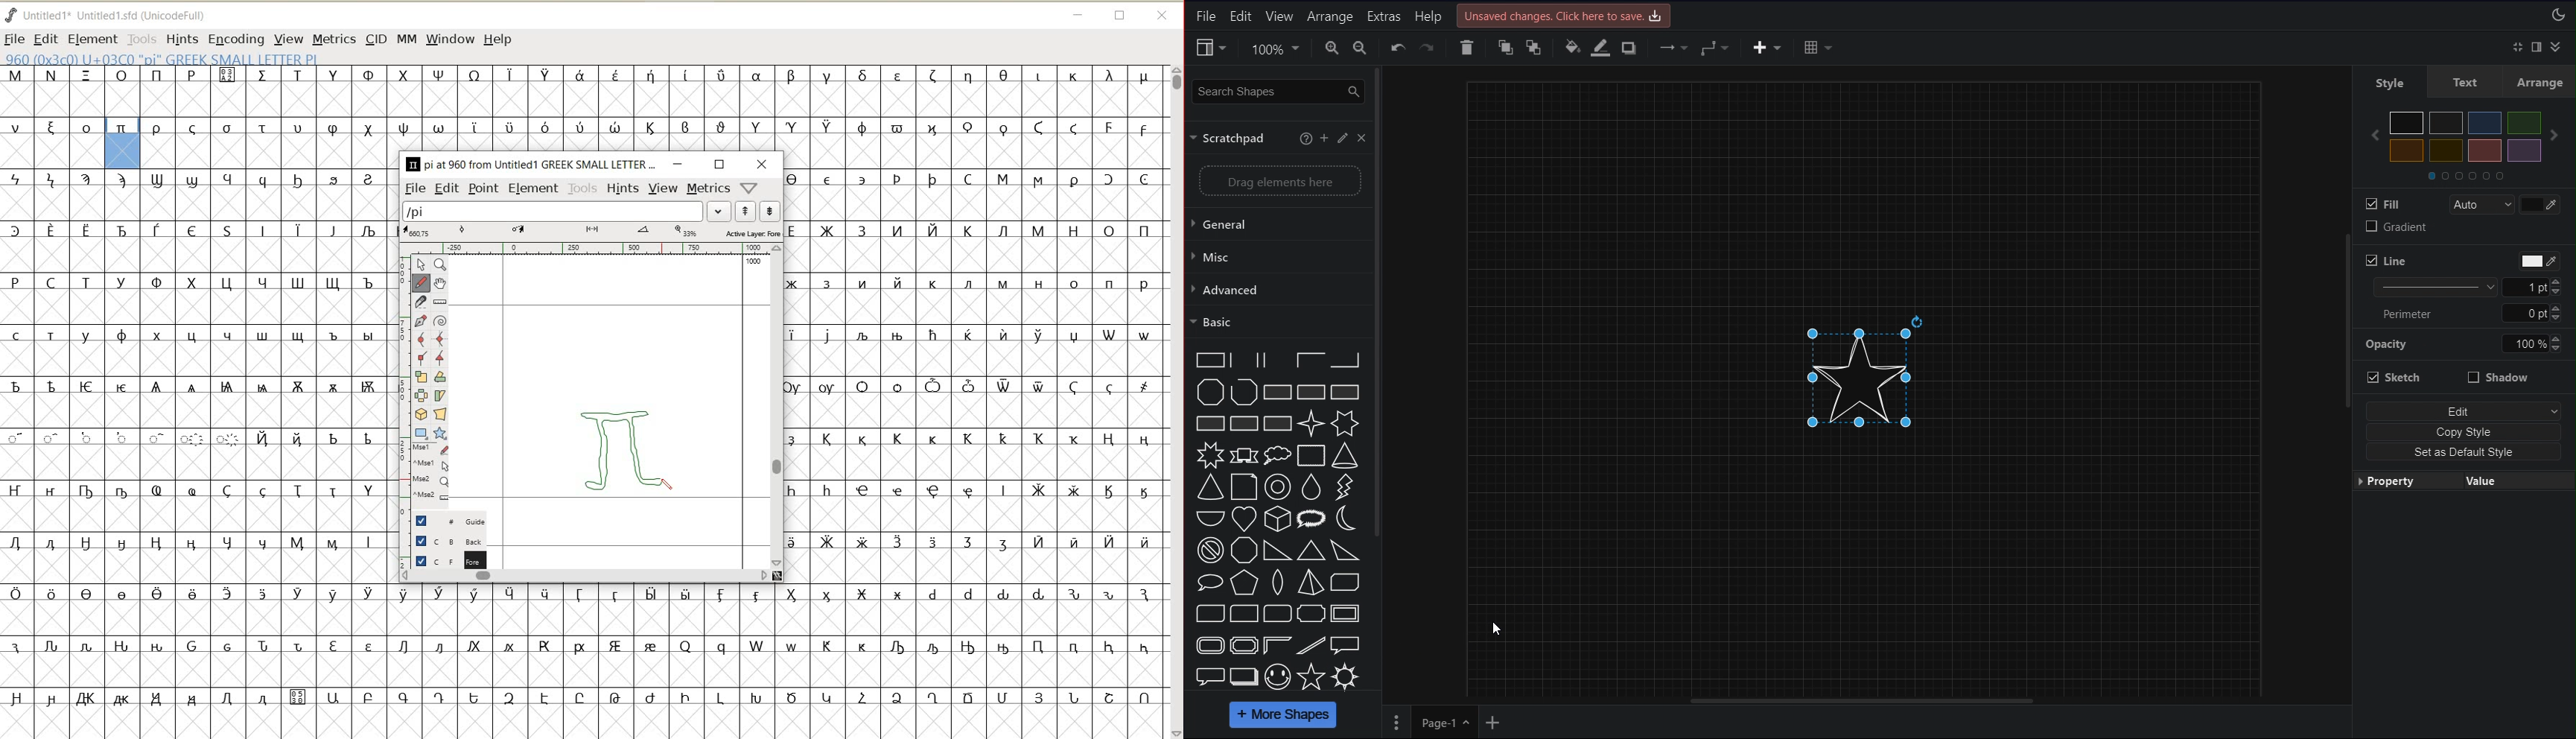 Image resolution: width=2576 pixels, height=756 pixels. Describe the element at coordinates (623, 189) in the screenshot. I see `HINTS` at that location.